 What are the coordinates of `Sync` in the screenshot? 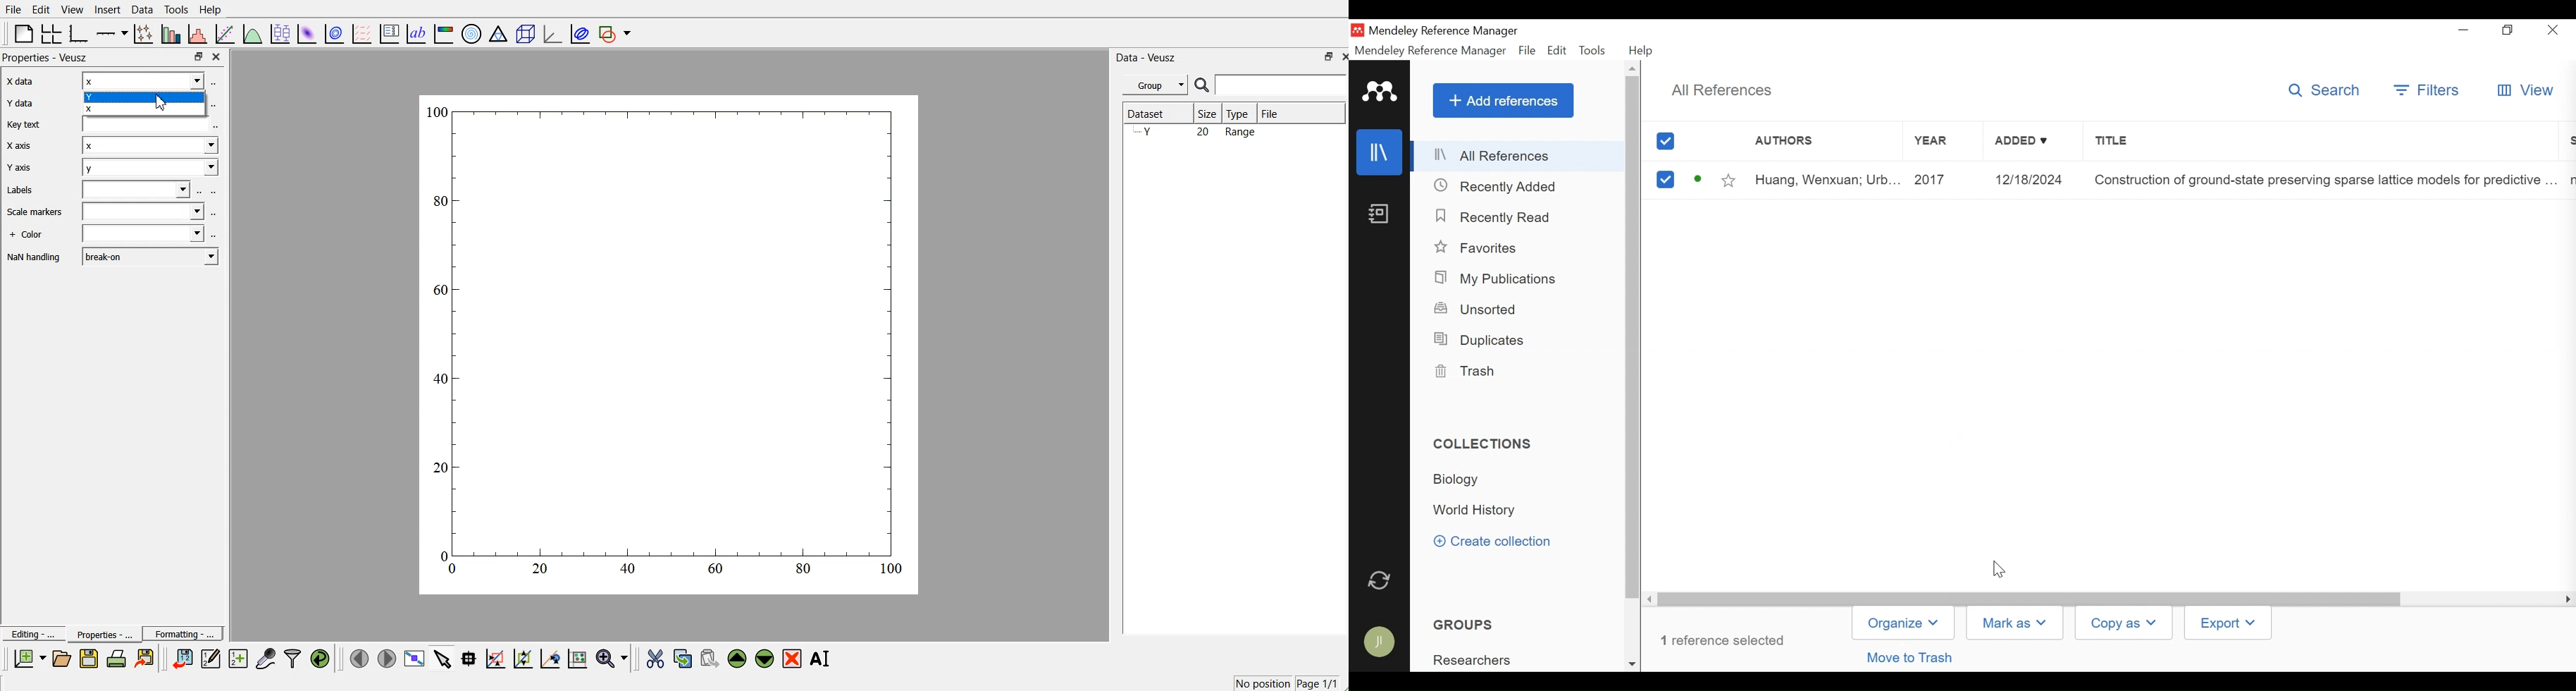 It's located at (1381, 582).